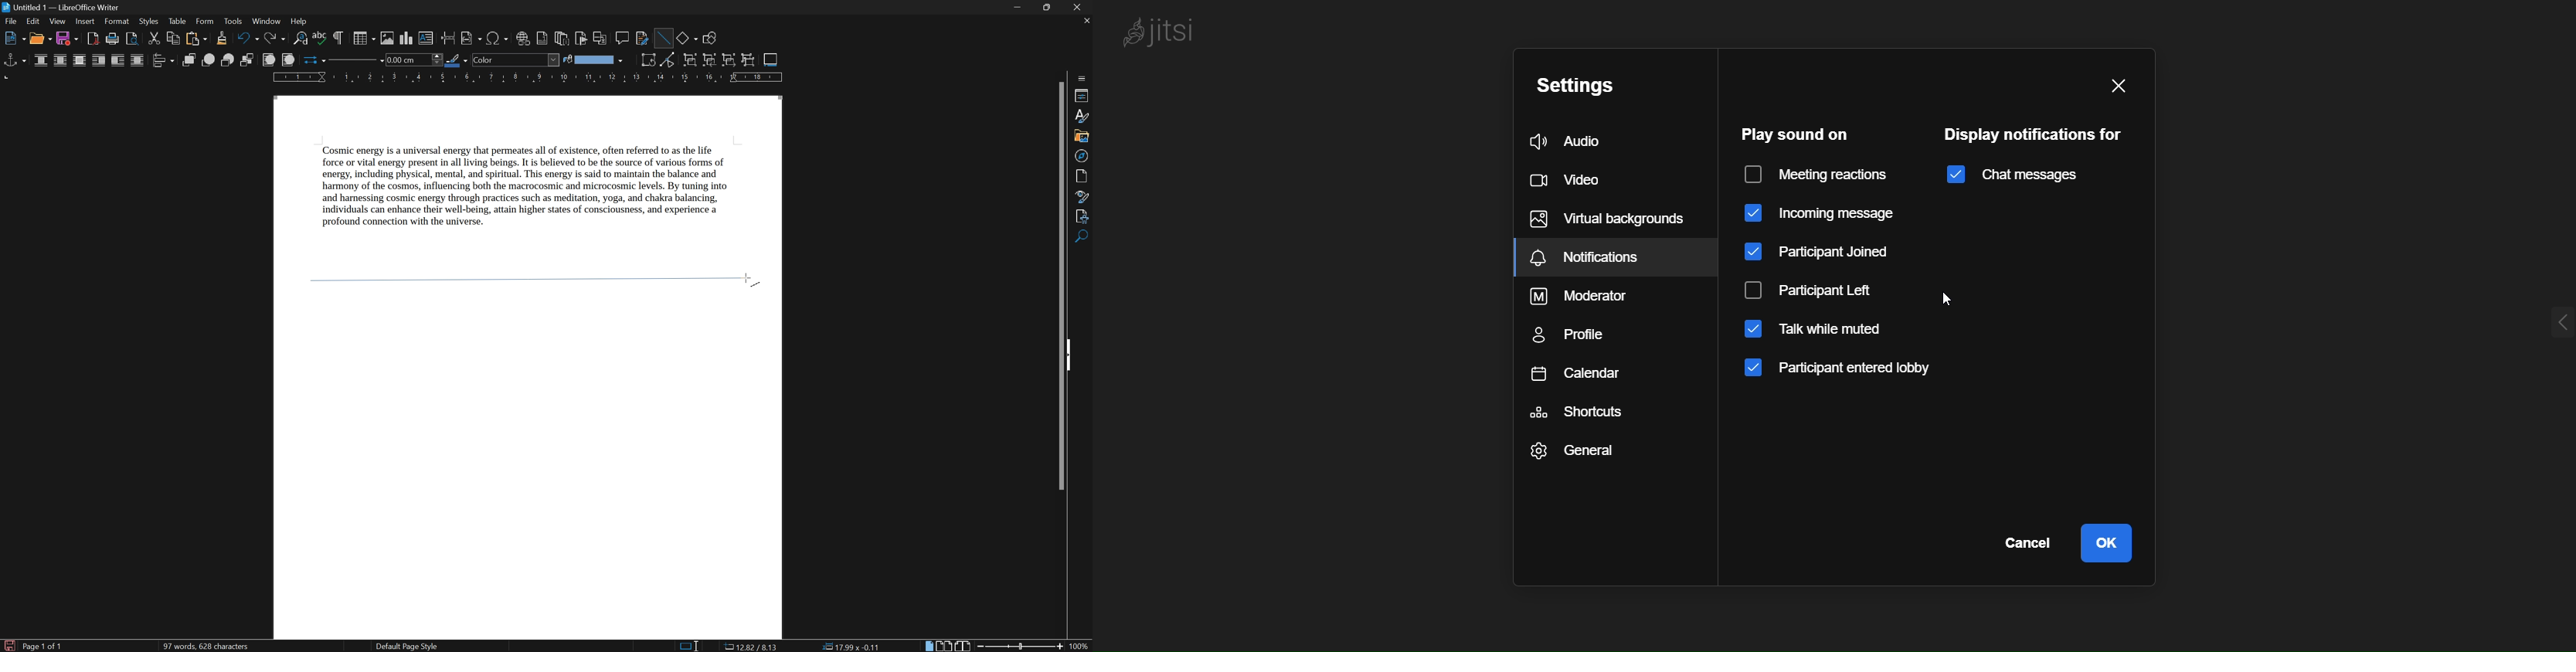  Describe the element at coordinates (2115, 546) in the screenshot. I see `ok` at that location.